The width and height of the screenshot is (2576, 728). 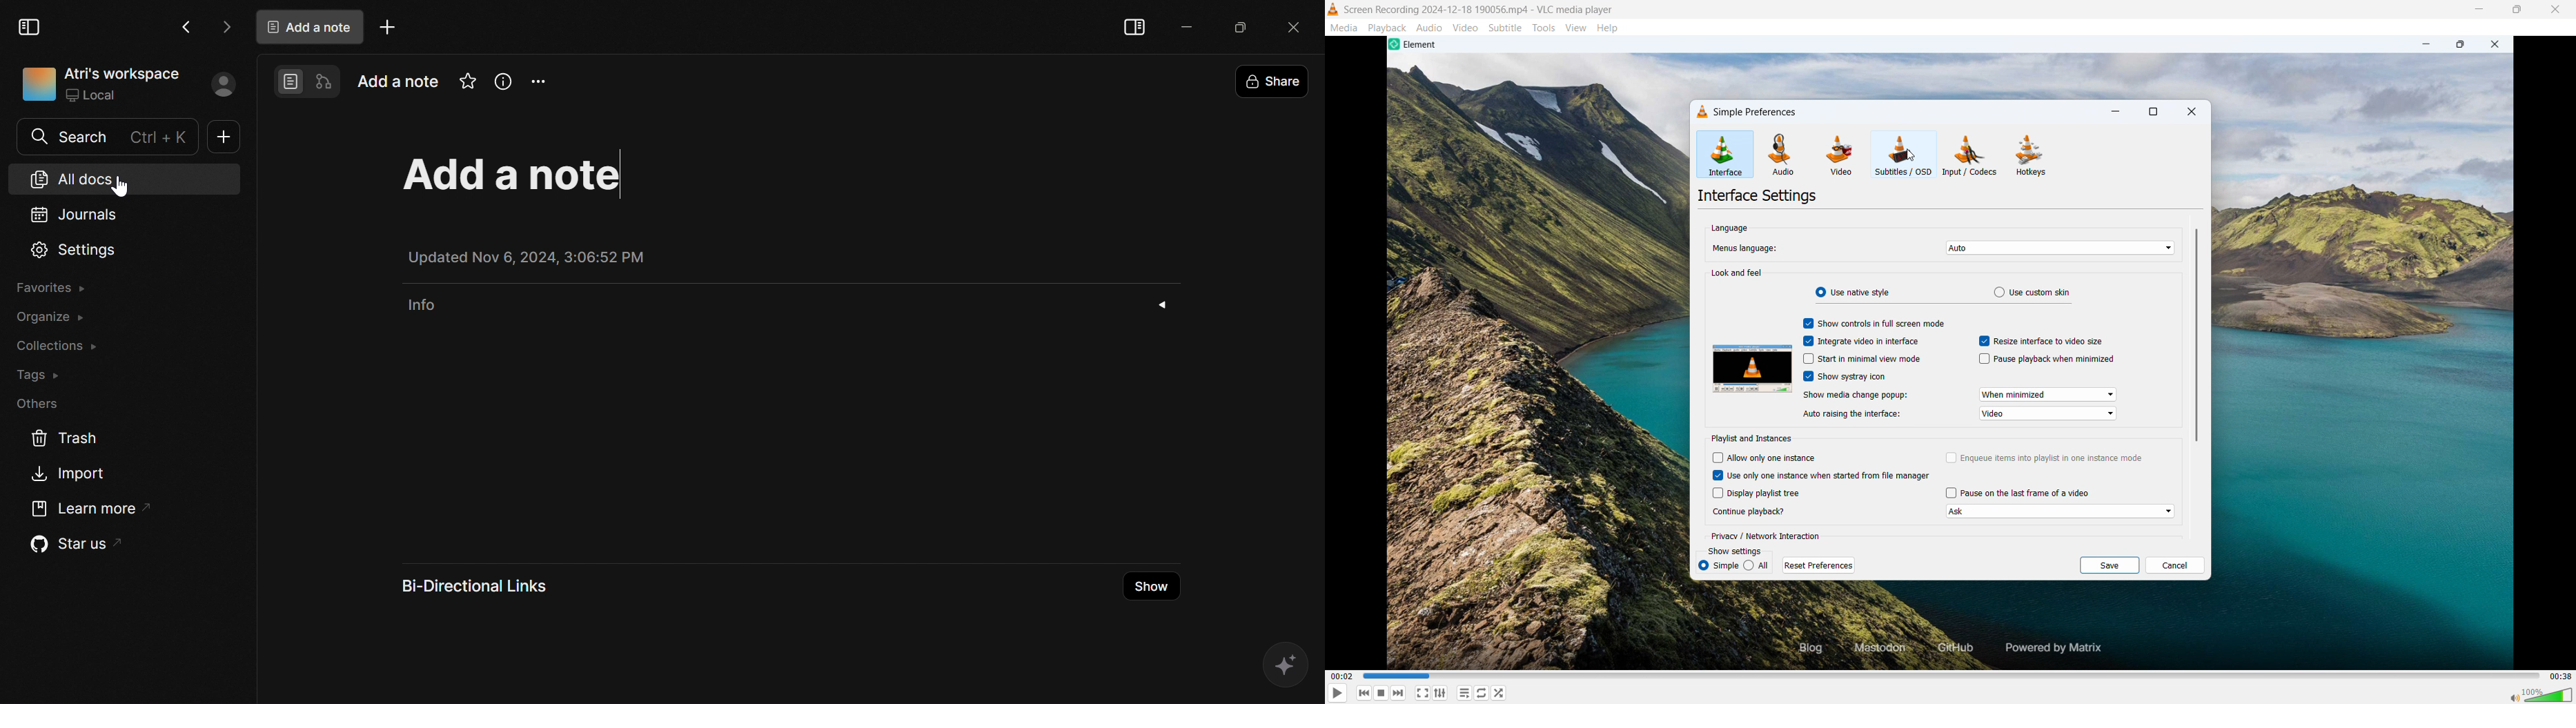 What do you see at coordinates (1755, 492) in the screenshot?
I see `display playlist tree` at bounding box center [1755, 492].